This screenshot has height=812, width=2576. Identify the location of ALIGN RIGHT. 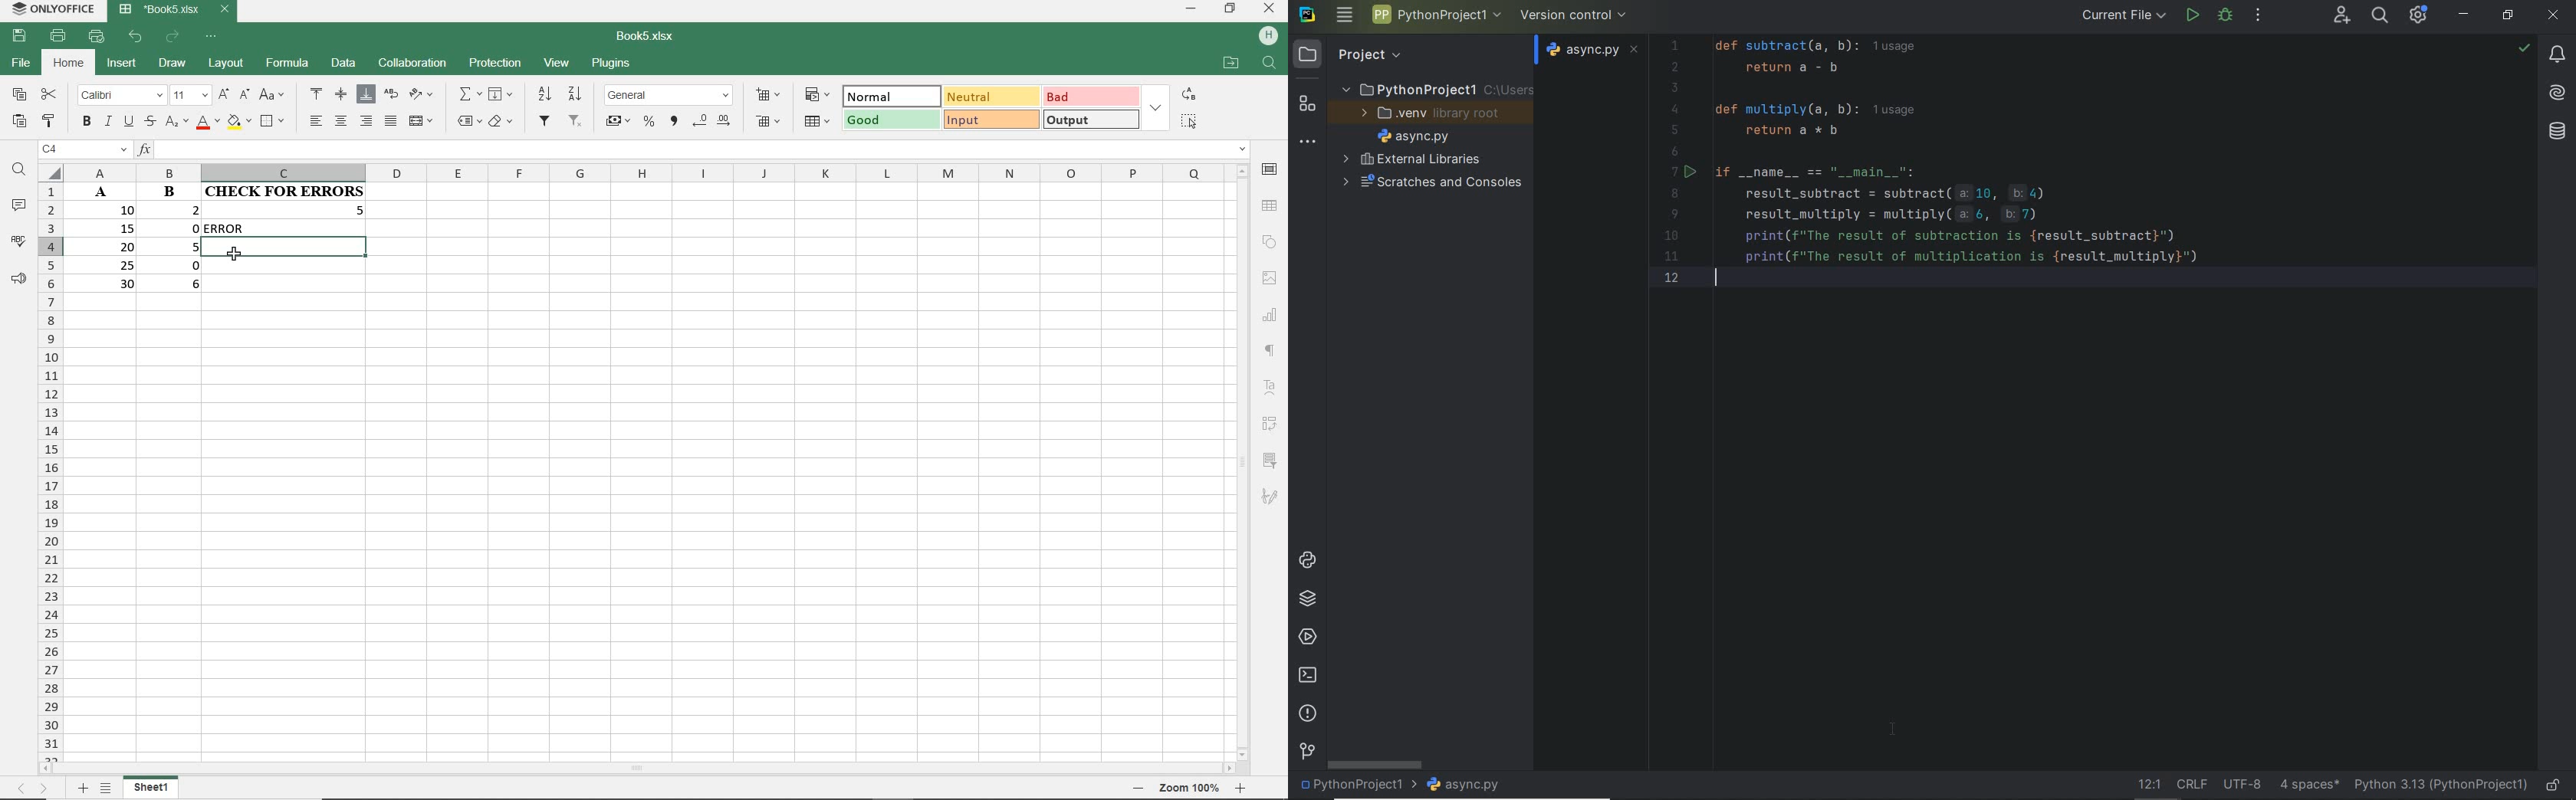
(366, 122).